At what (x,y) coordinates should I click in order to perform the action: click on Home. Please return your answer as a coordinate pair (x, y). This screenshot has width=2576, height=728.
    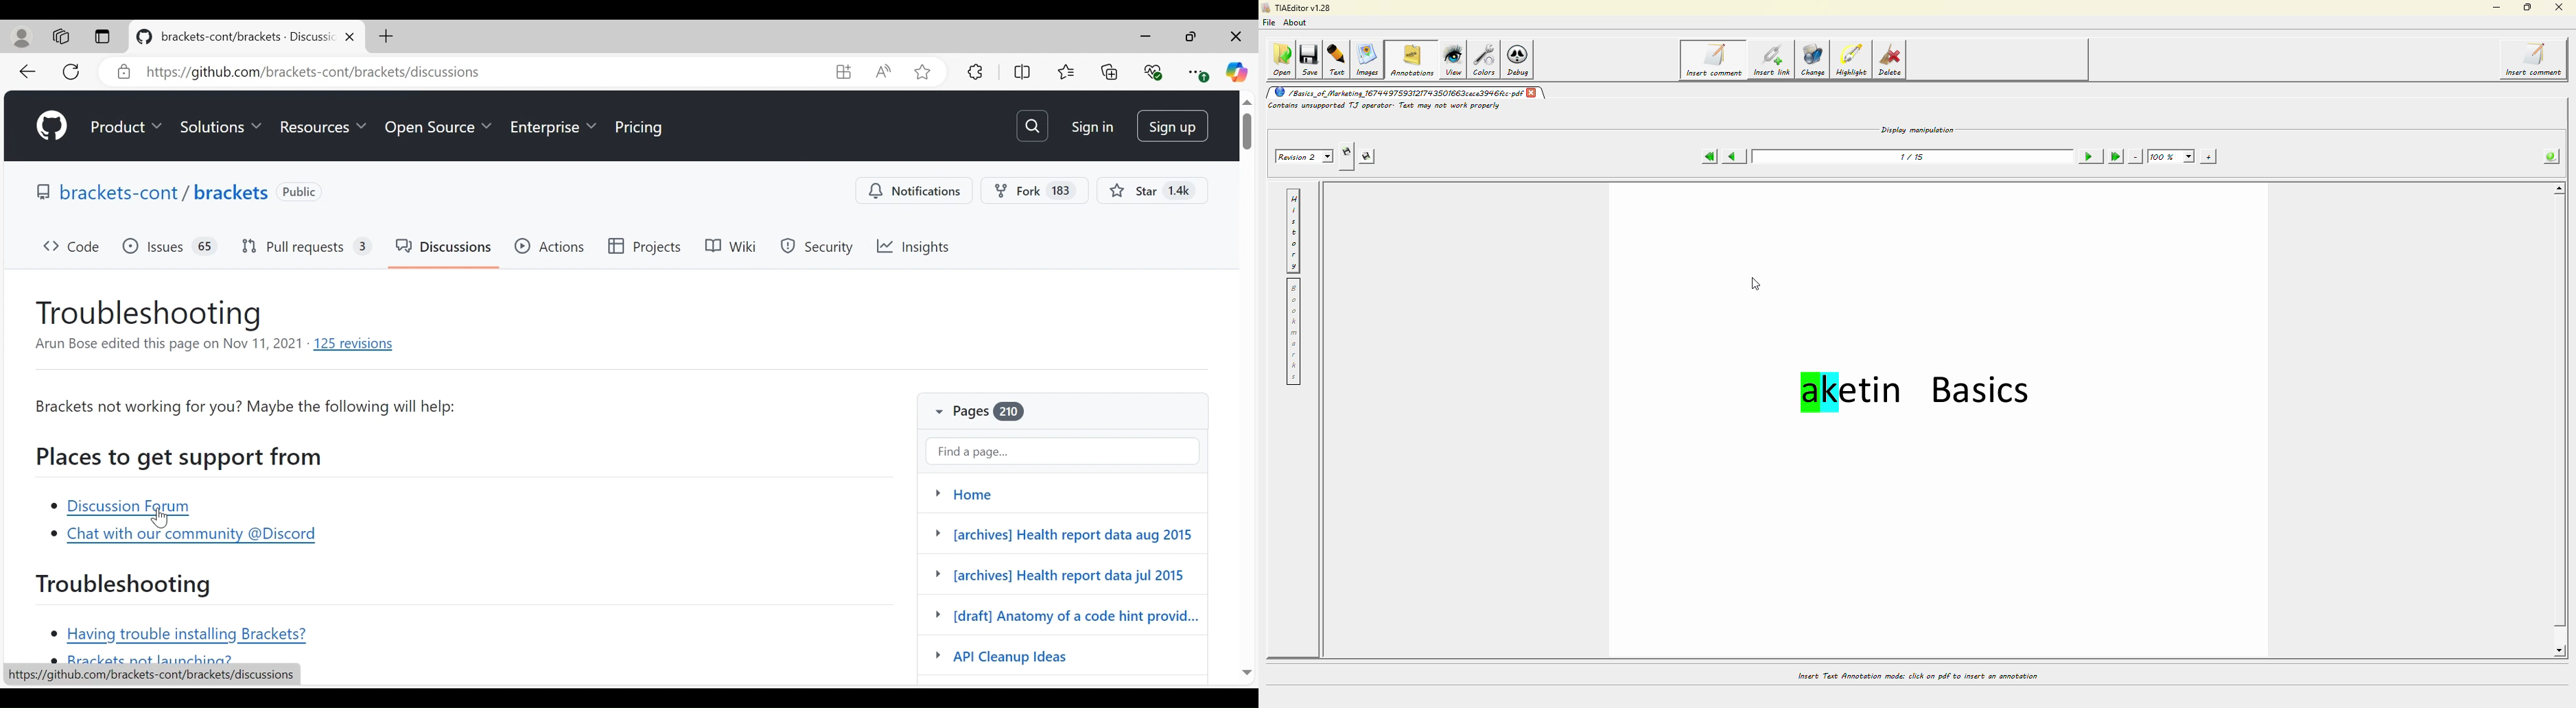
    Looking at the image, I should click on (1060, 491).